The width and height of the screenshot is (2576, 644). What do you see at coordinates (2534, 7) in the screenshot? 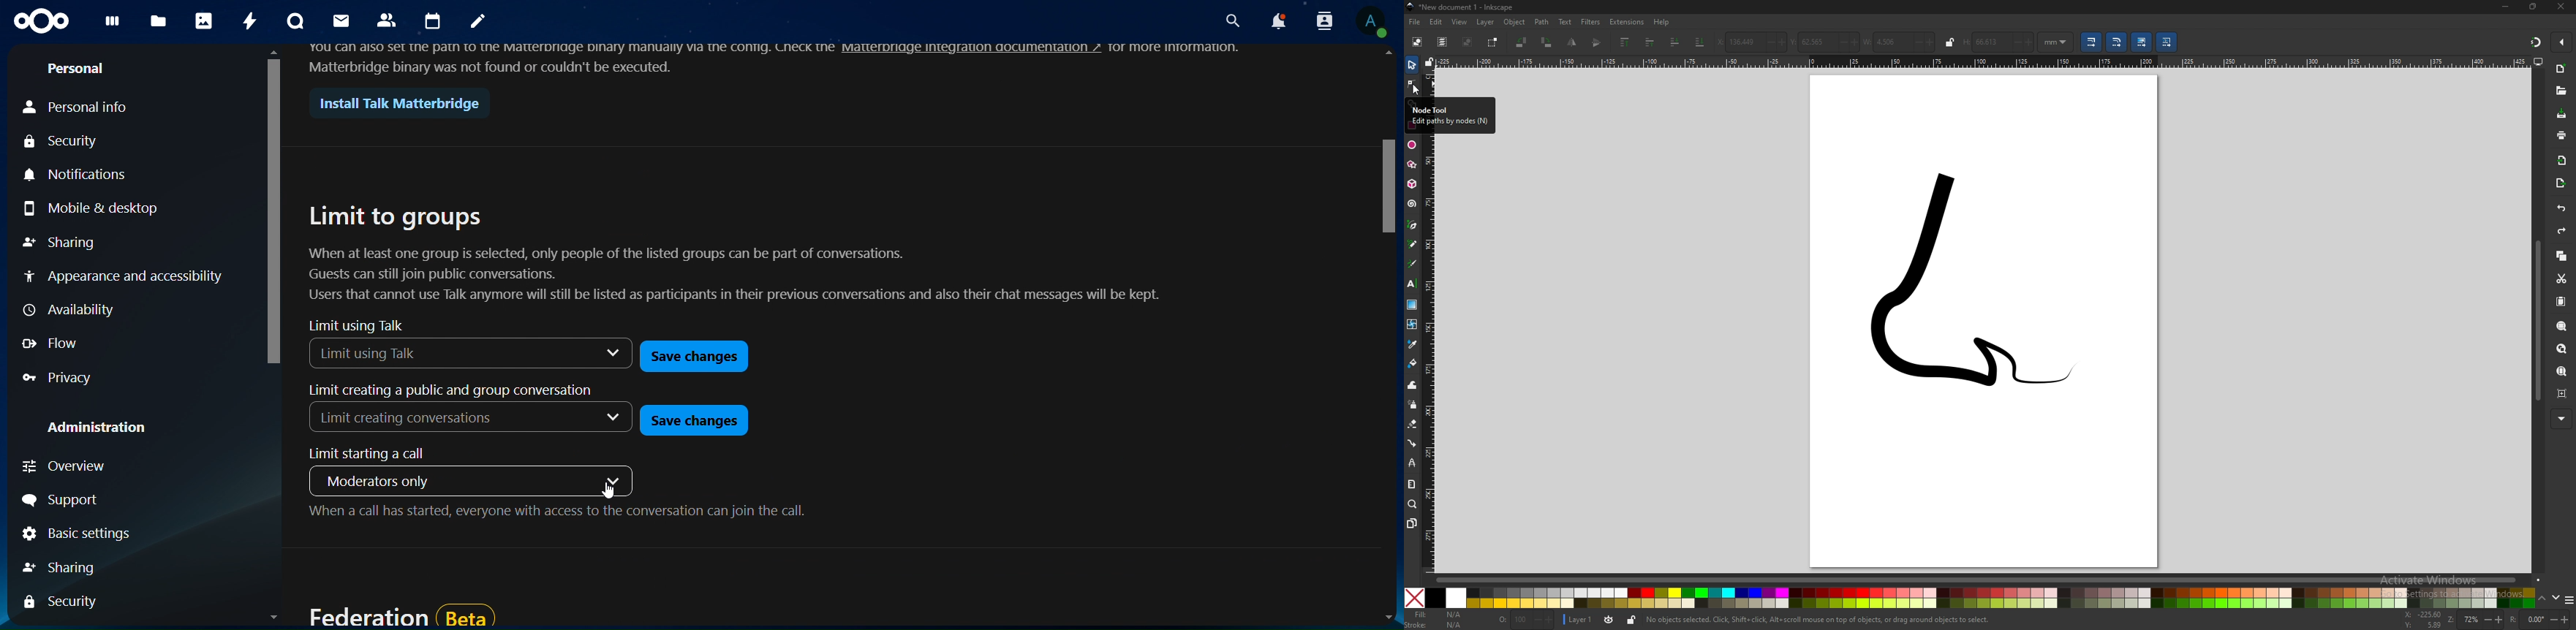
I see `resize` at bounding box center [2534, 7].